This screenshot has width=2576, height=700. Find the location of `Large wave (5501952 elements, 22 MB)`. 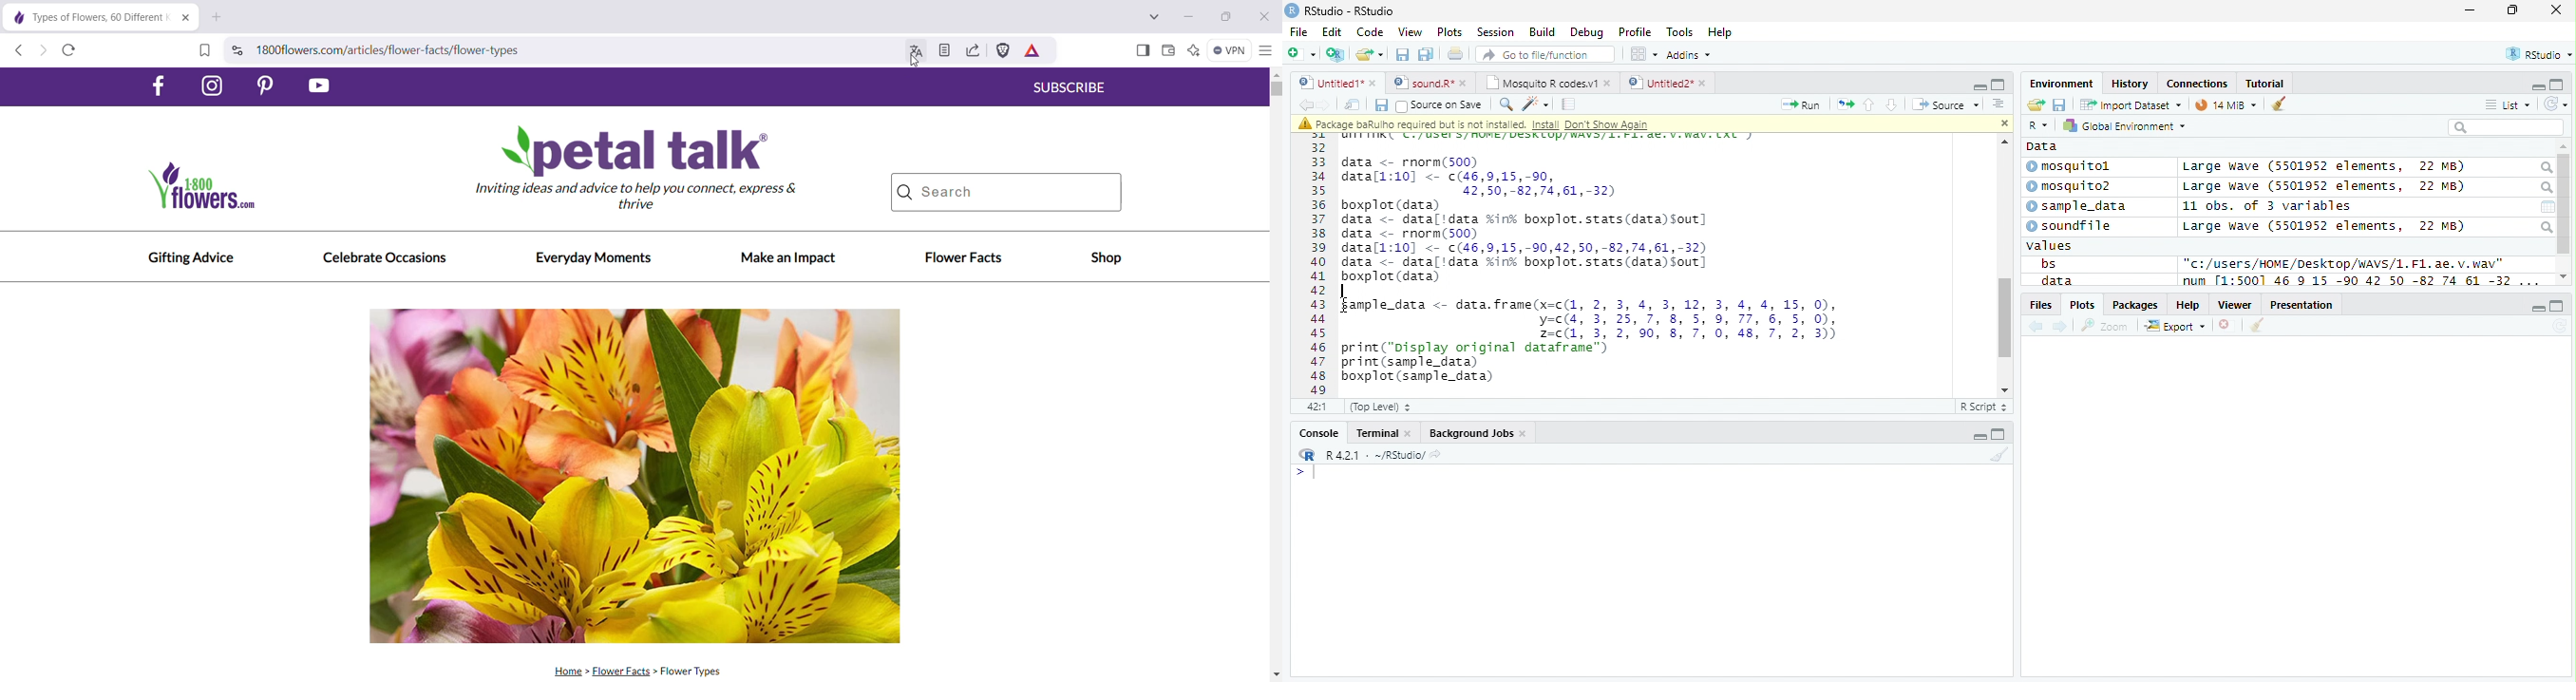

Large wave (5501952 elements, 22 MB) is located at coordinates (2323, 167).